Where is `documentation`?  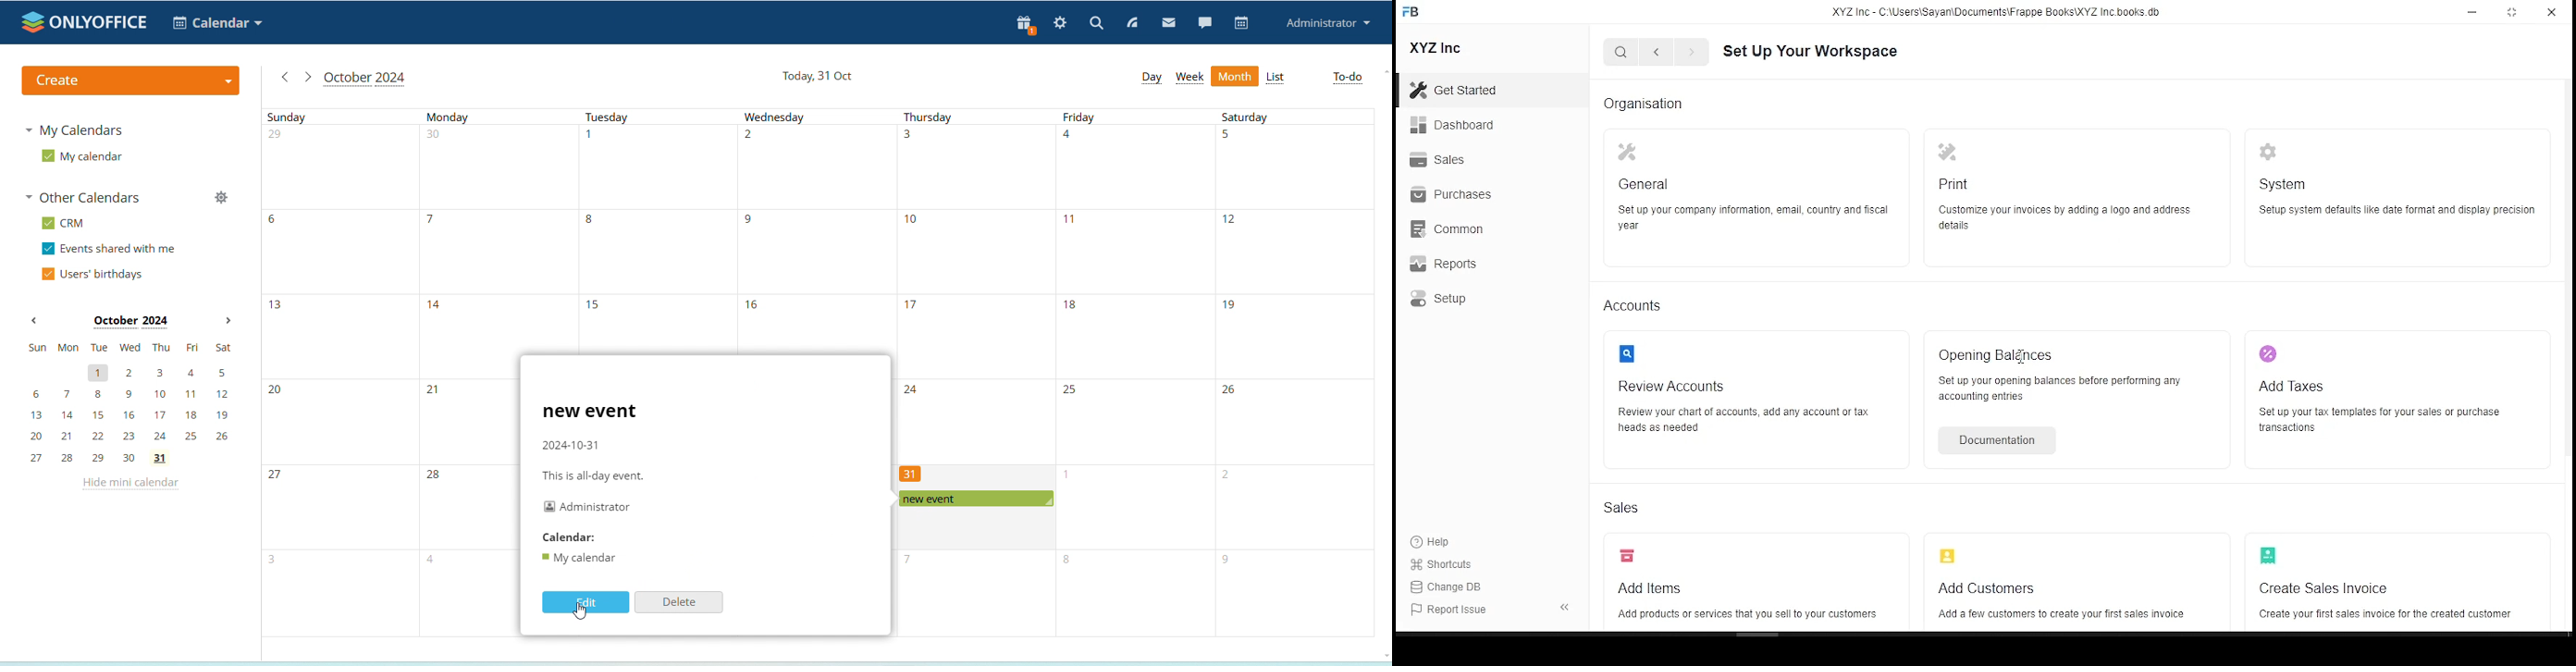 documentation is located at coordinates (1991, 439).